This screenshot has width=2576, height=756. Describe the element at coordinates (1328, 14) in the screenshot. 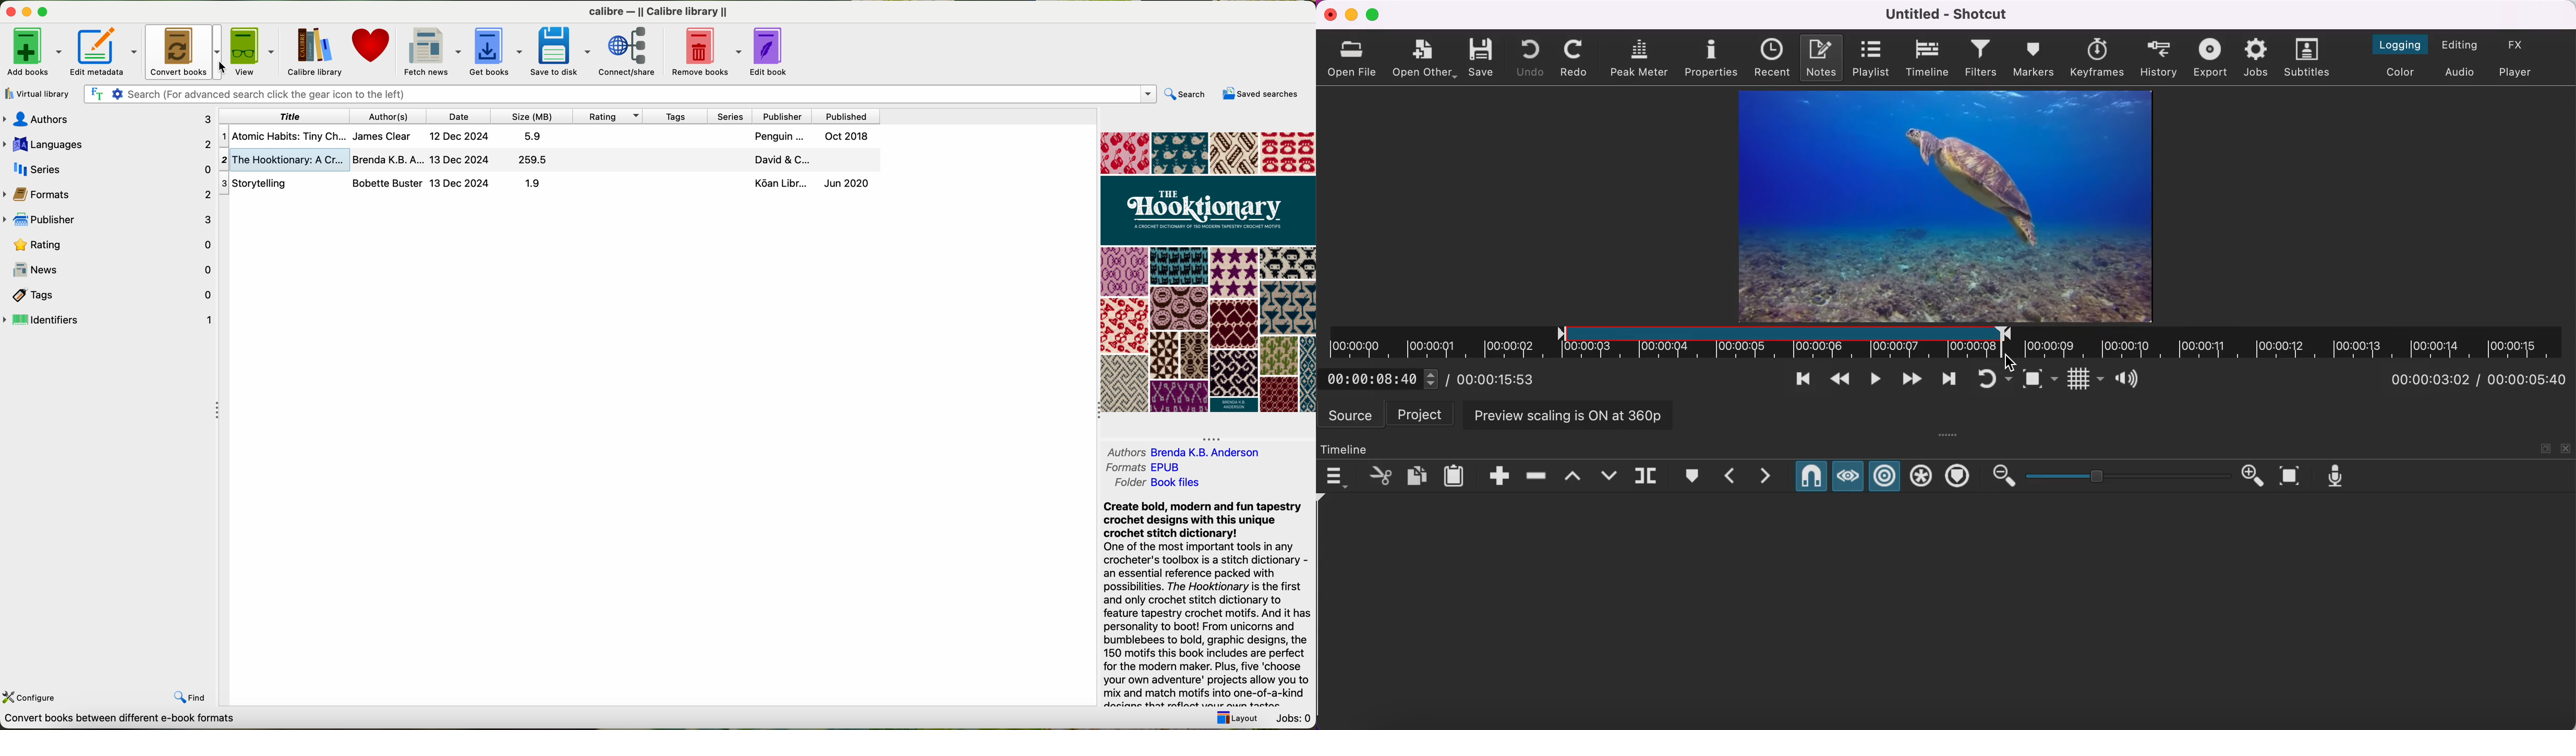

I see `close` at that location.